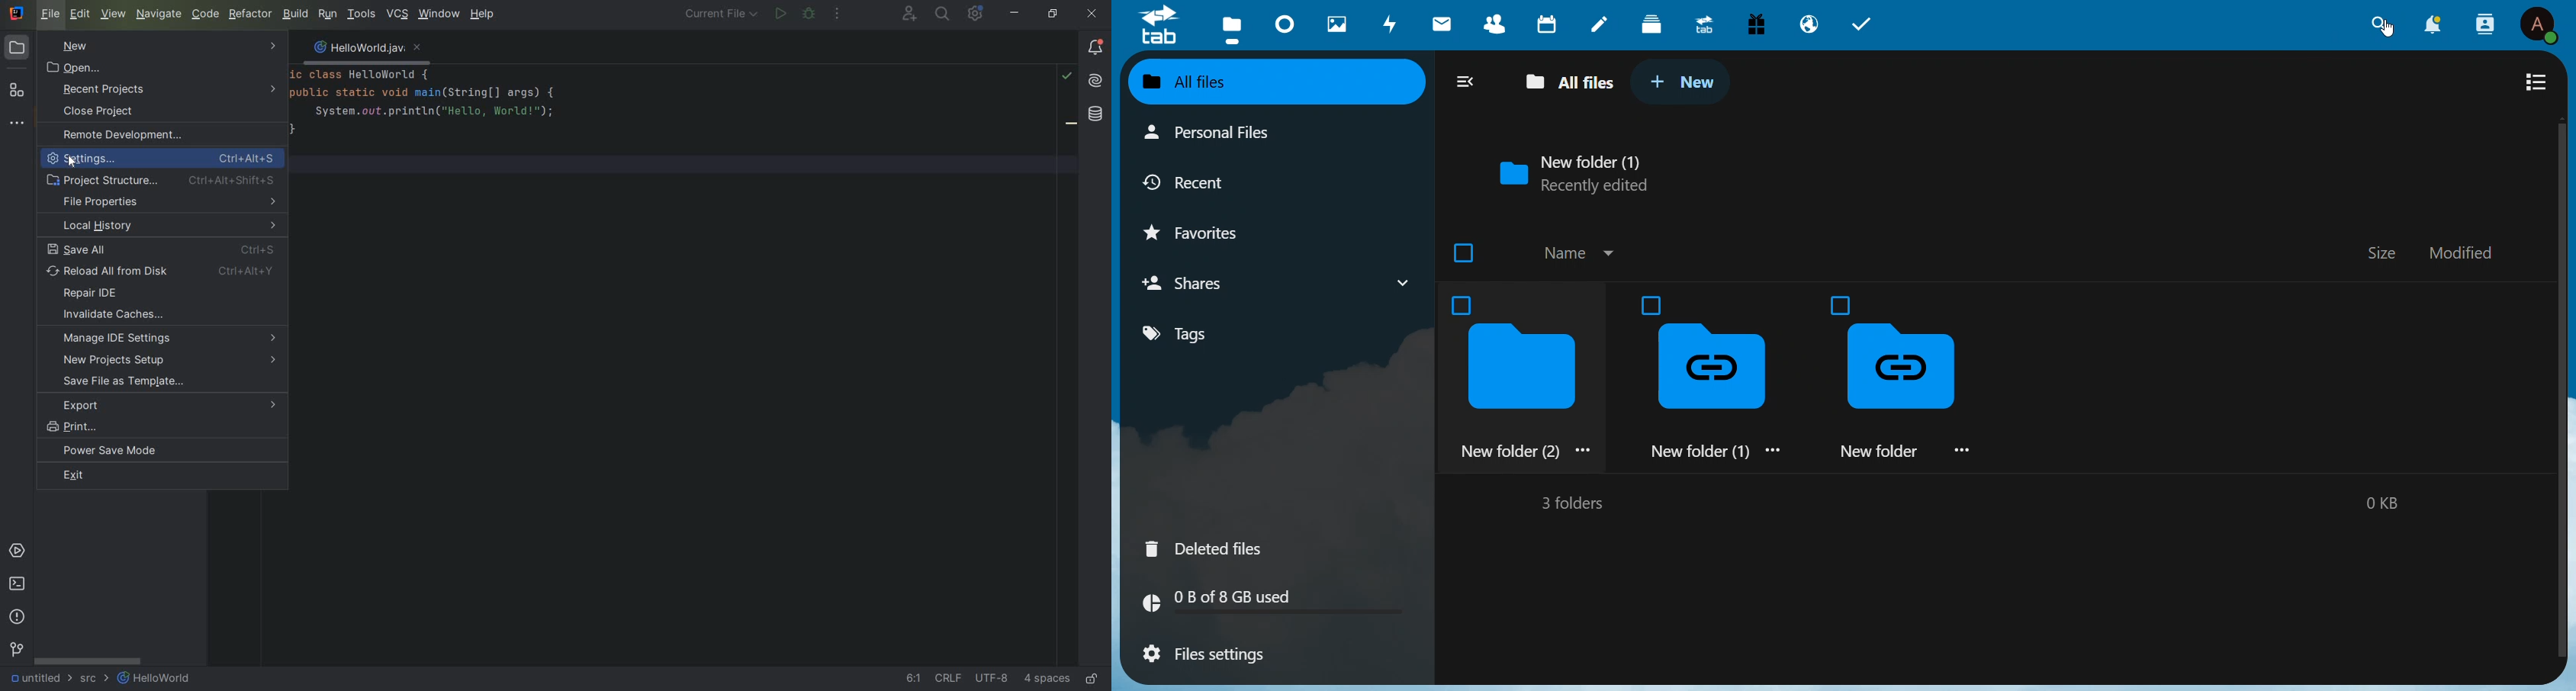 The image size is (2576, 700). Describe the element at coordinates (840, 16) in the screenshot. I see `more actions` at that location.